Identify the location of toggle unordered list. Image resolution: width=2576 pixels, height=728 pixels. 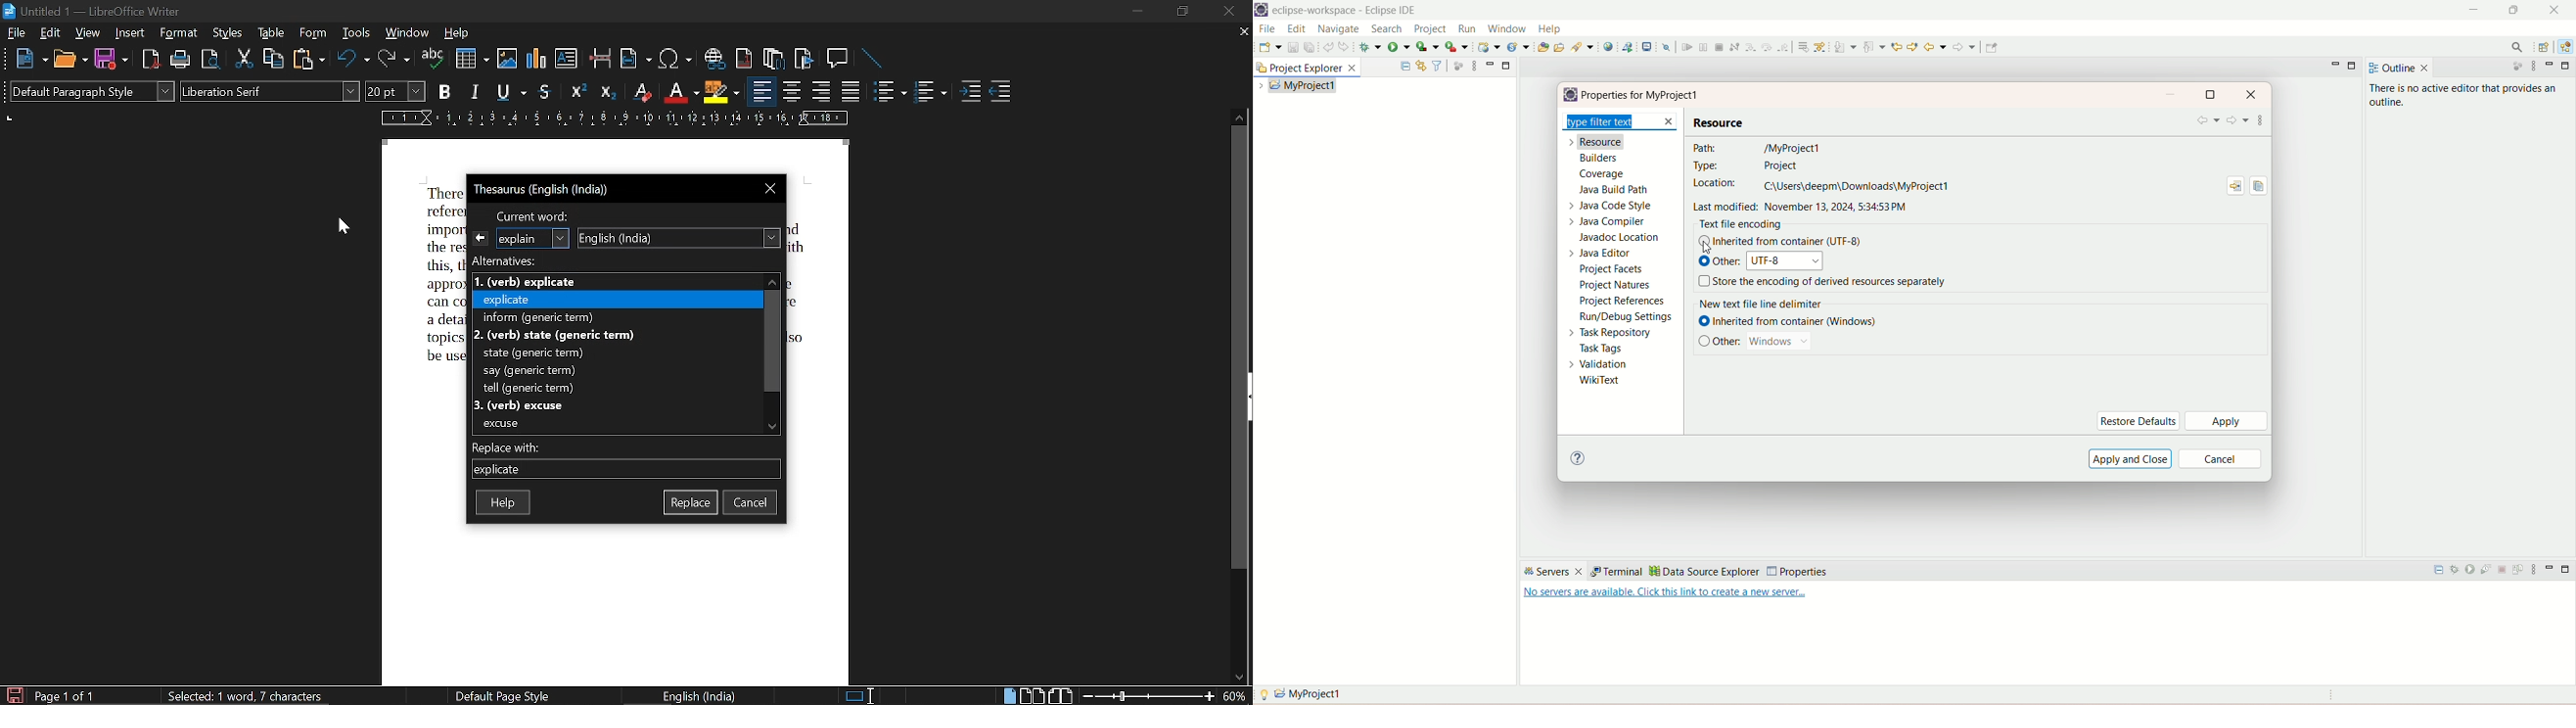
(930, 93).